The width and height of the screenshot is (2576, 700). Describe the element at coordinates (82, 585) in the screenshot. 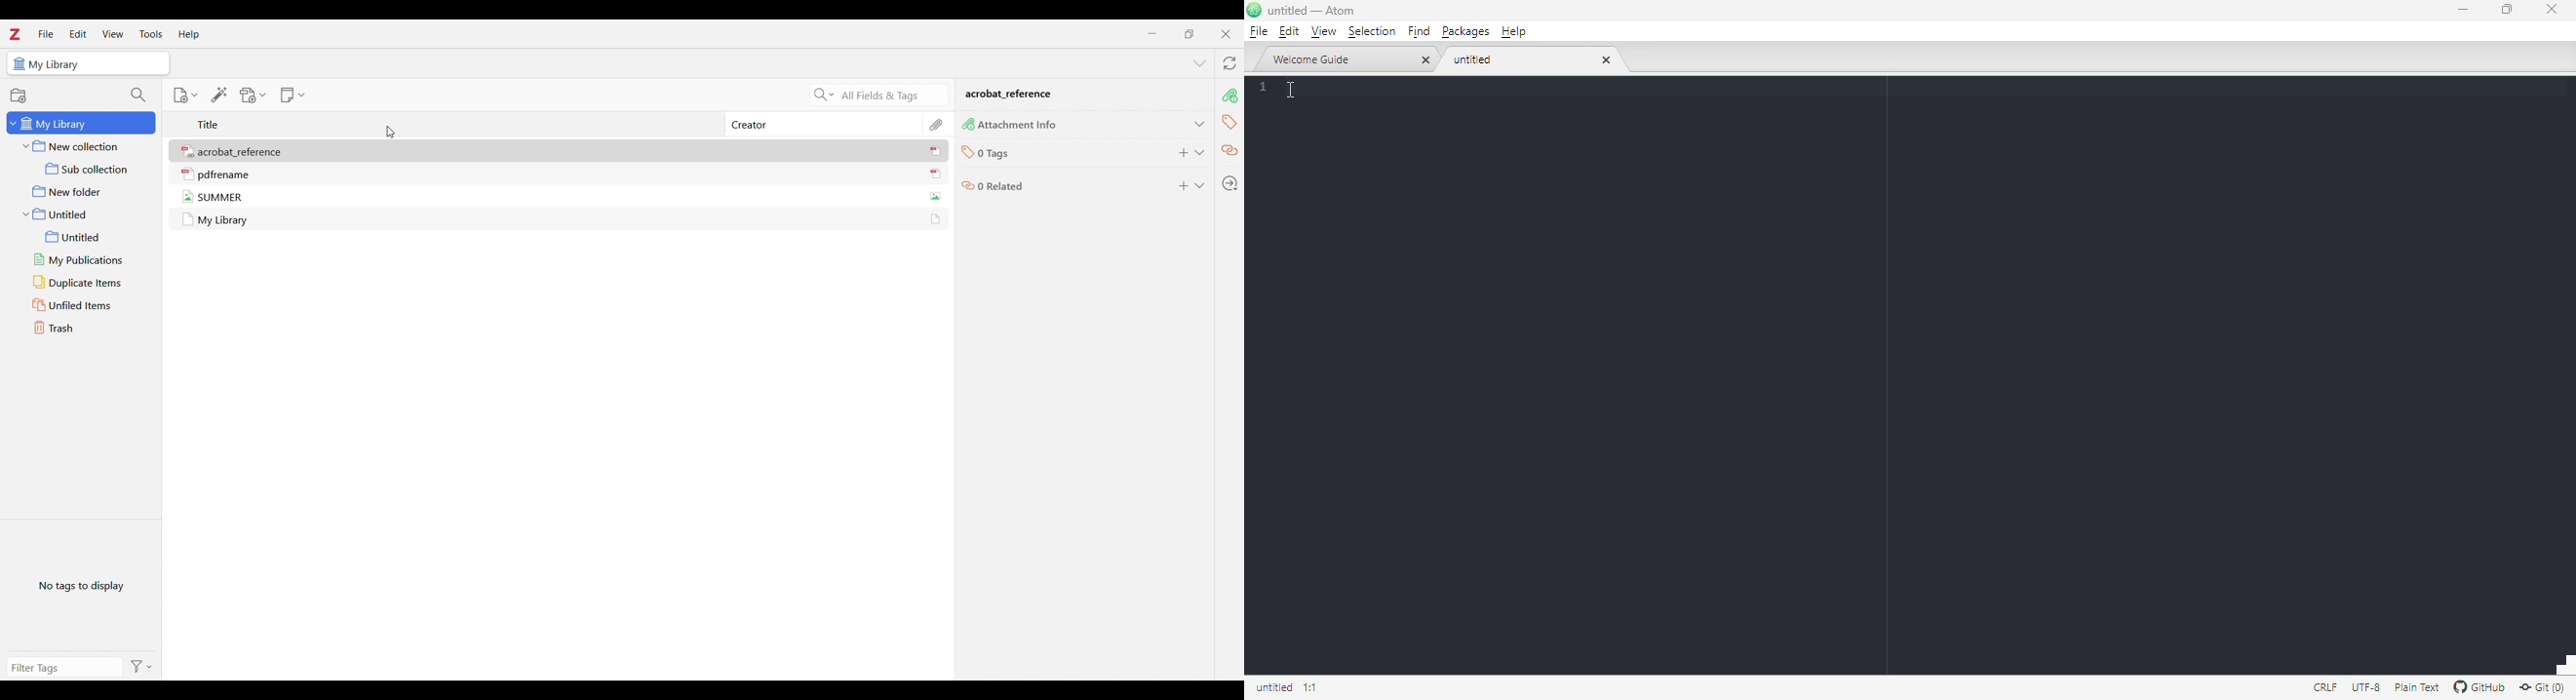

I see `No tags to display` at that location.